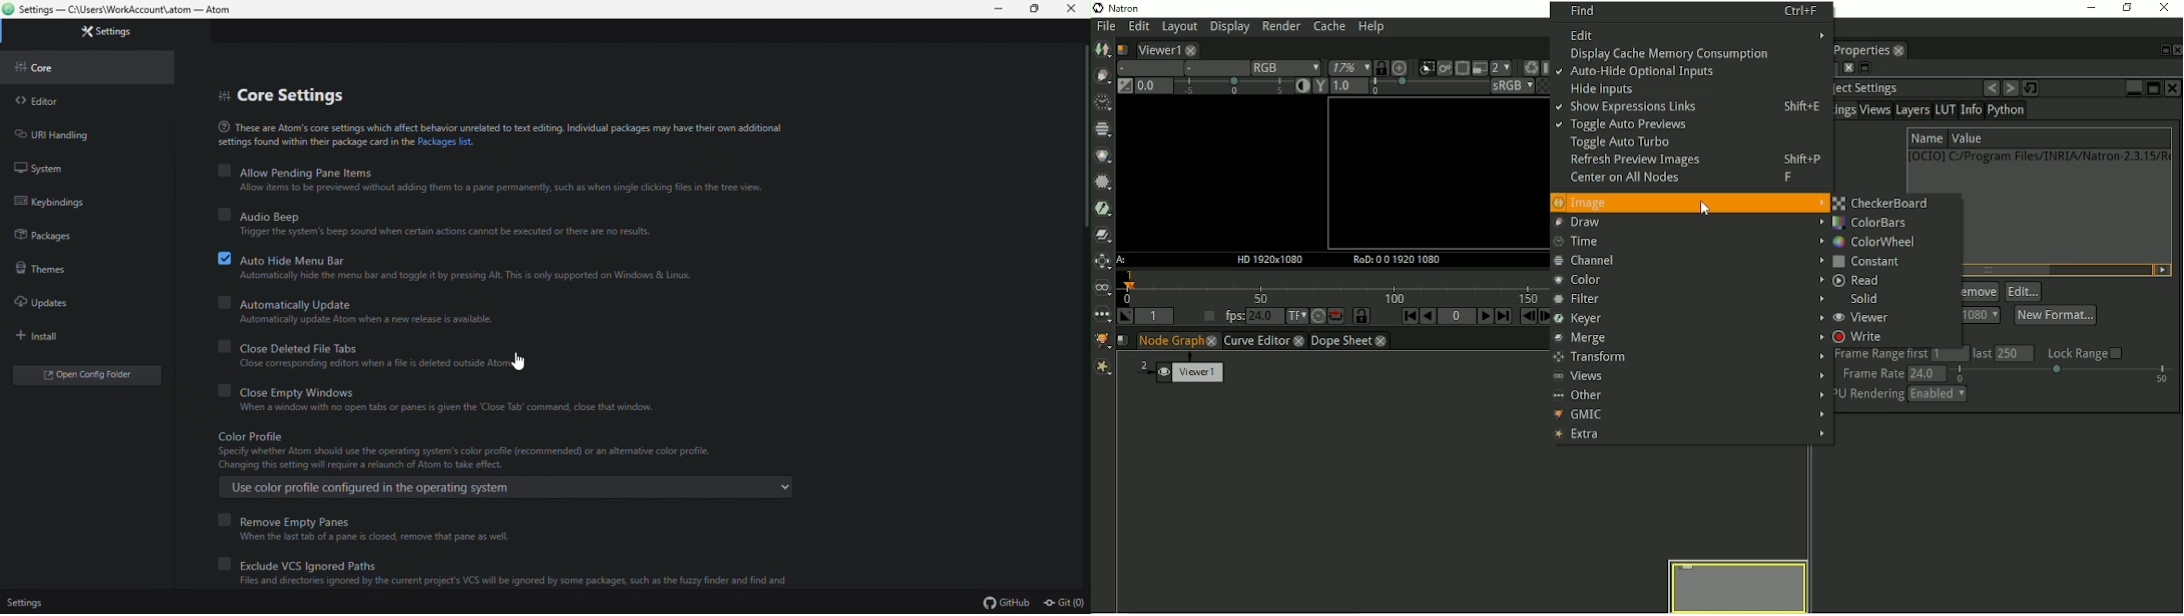  I want to click on restore, so click(1039, 9).